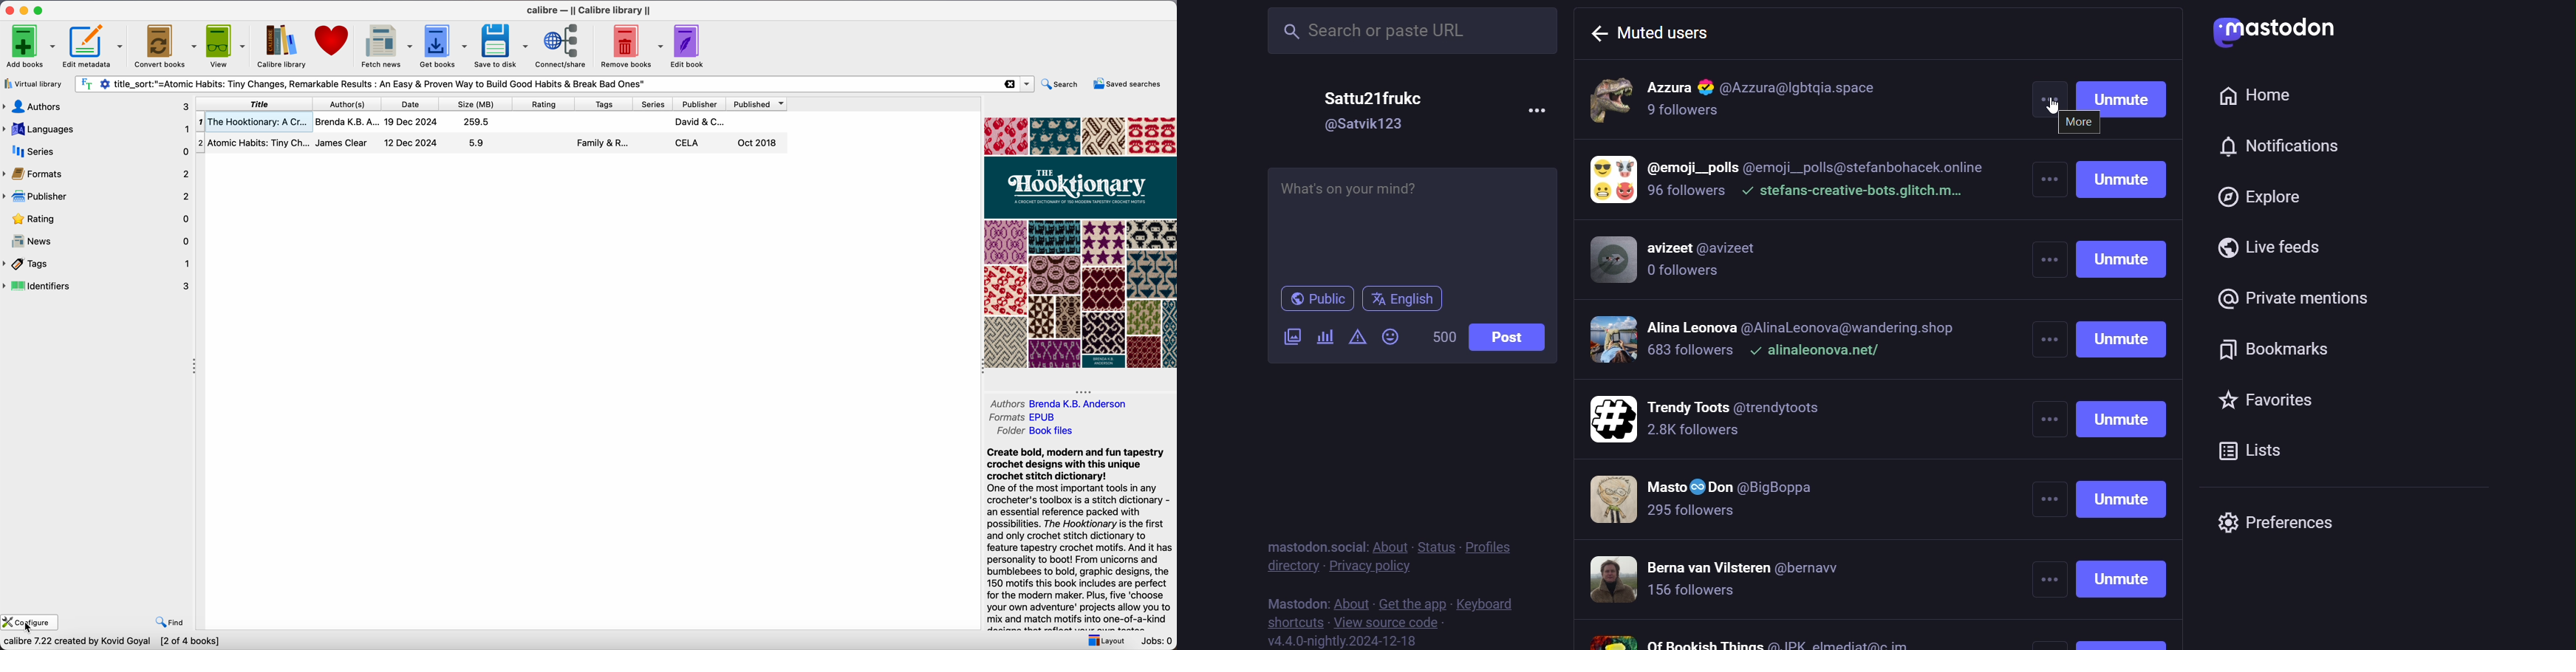  I want to click on englisg, so click(1407, 299).